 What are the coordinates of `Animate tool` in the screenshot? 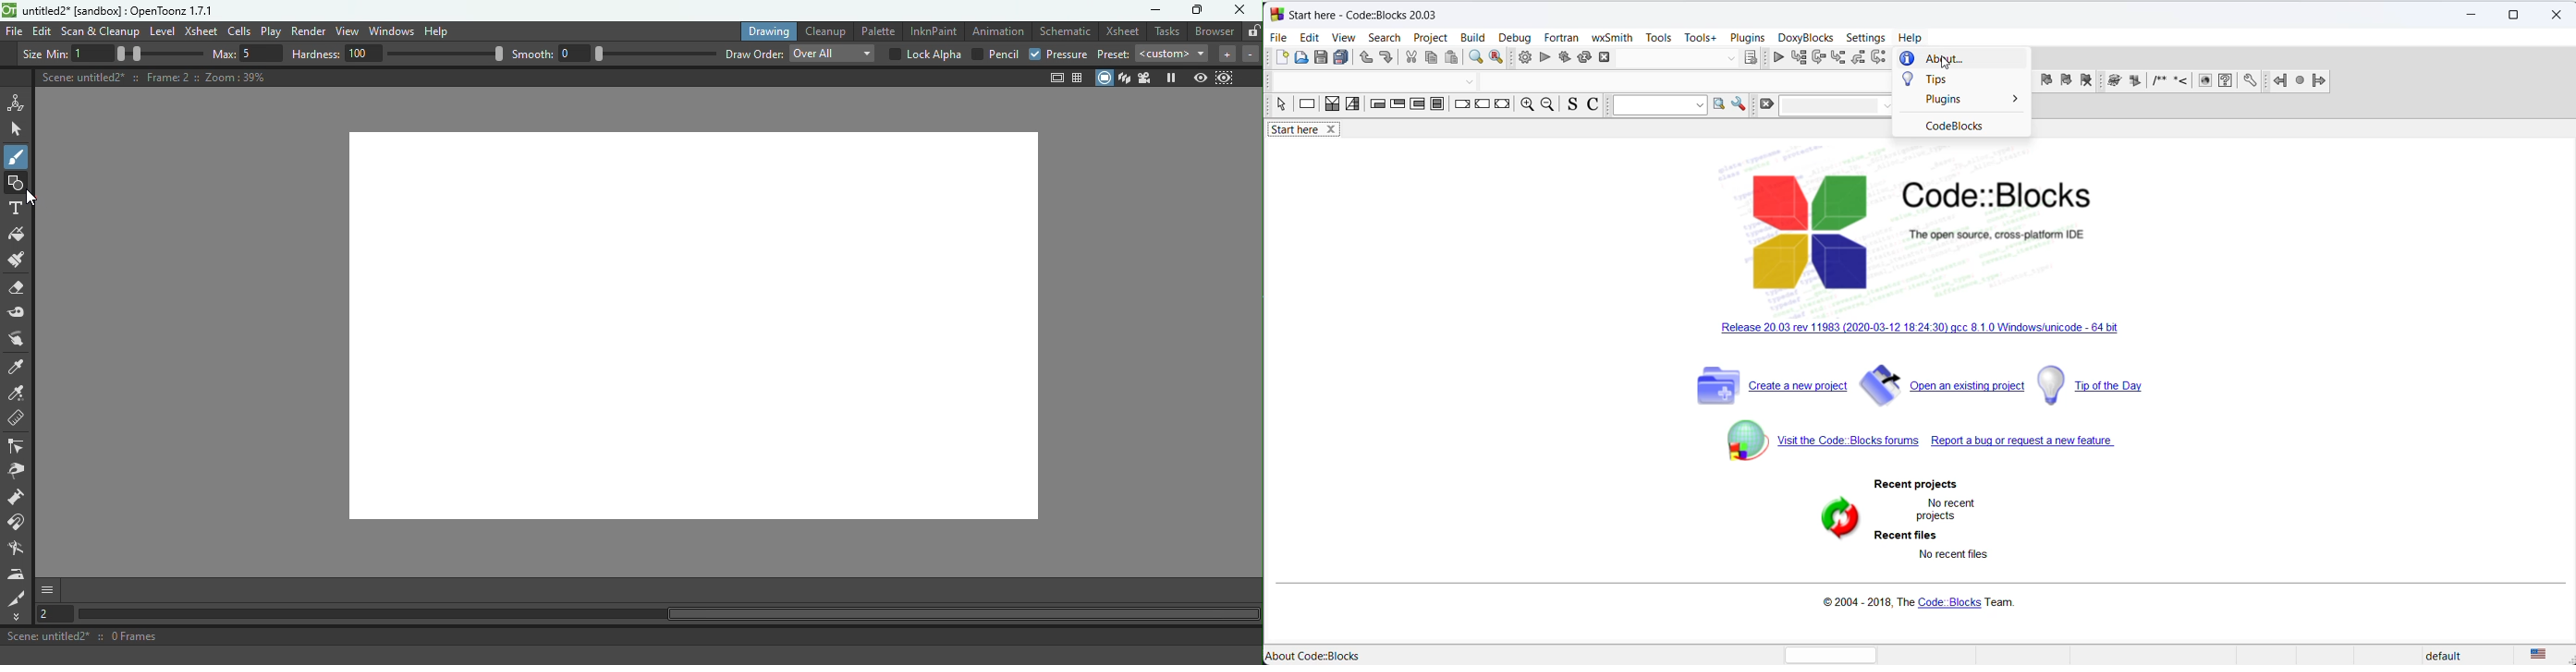 It's located at (18, 103).